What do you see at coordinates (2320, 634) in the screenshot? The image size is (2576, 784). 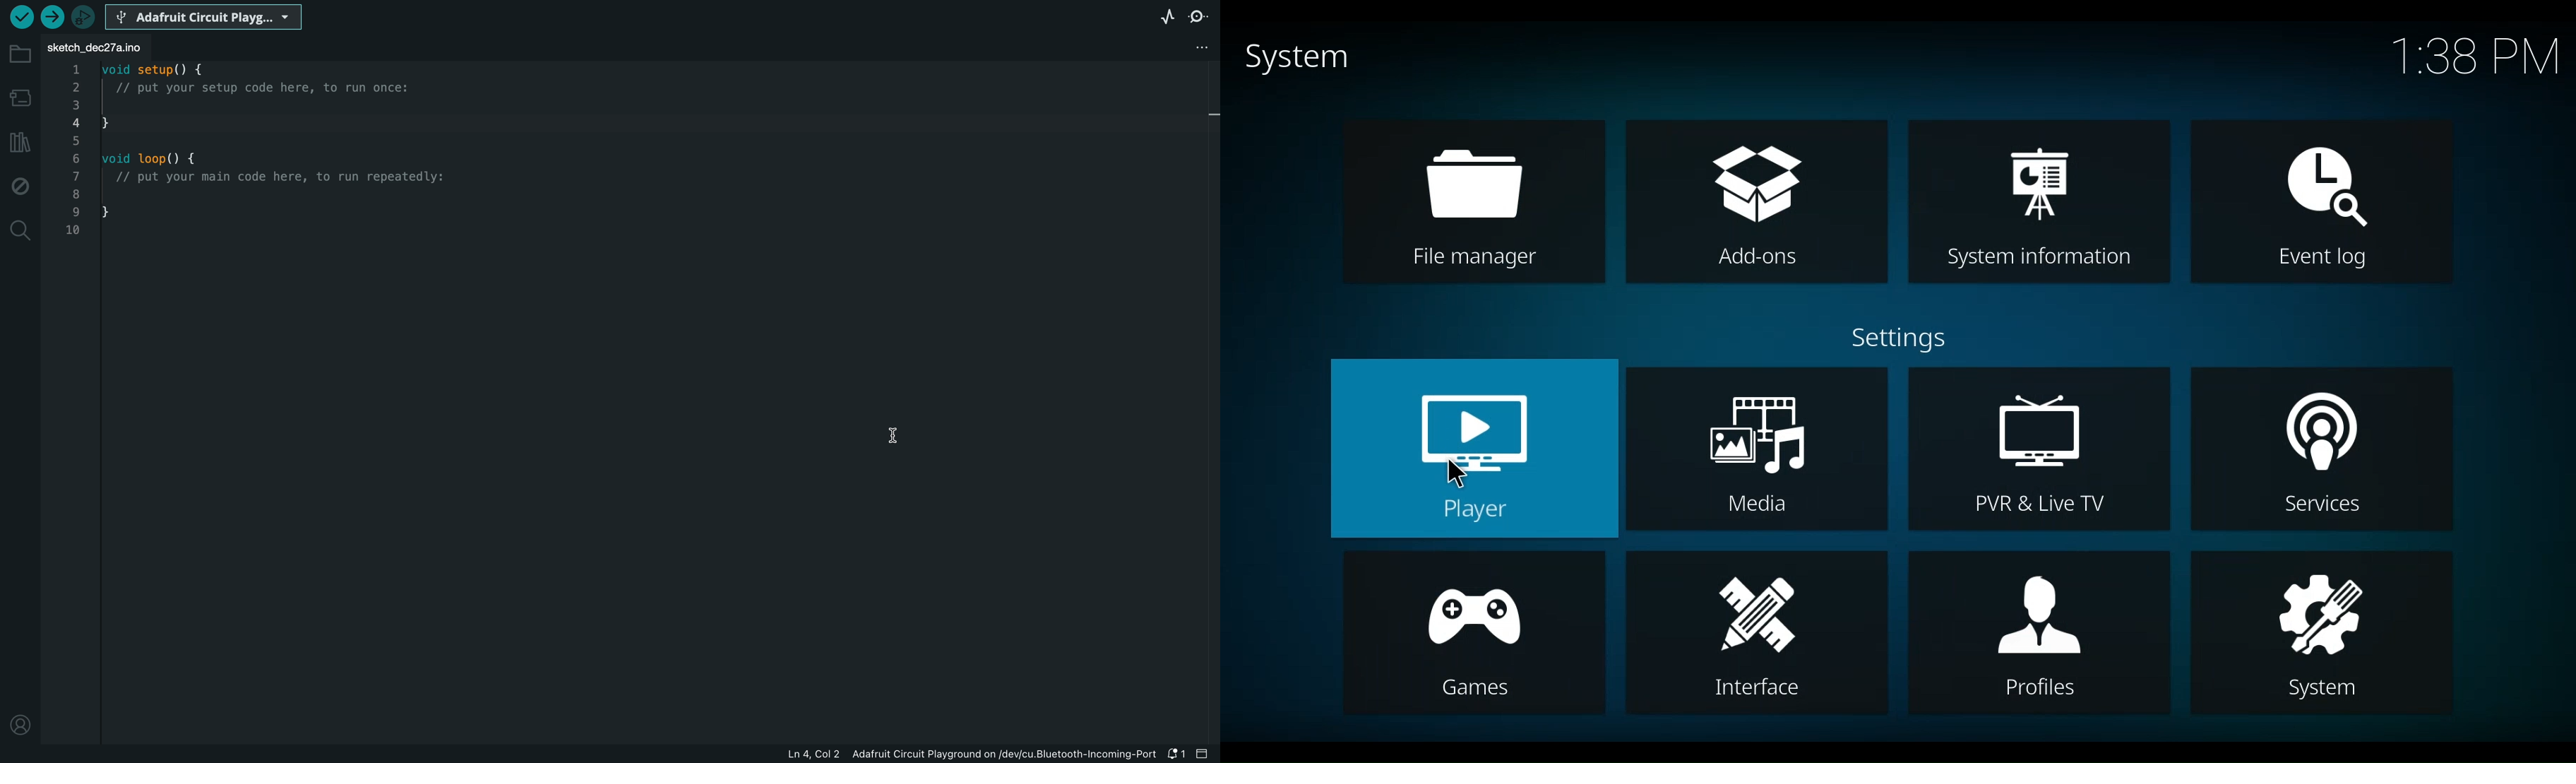 I see `System` at bounding box center [2320, 634].